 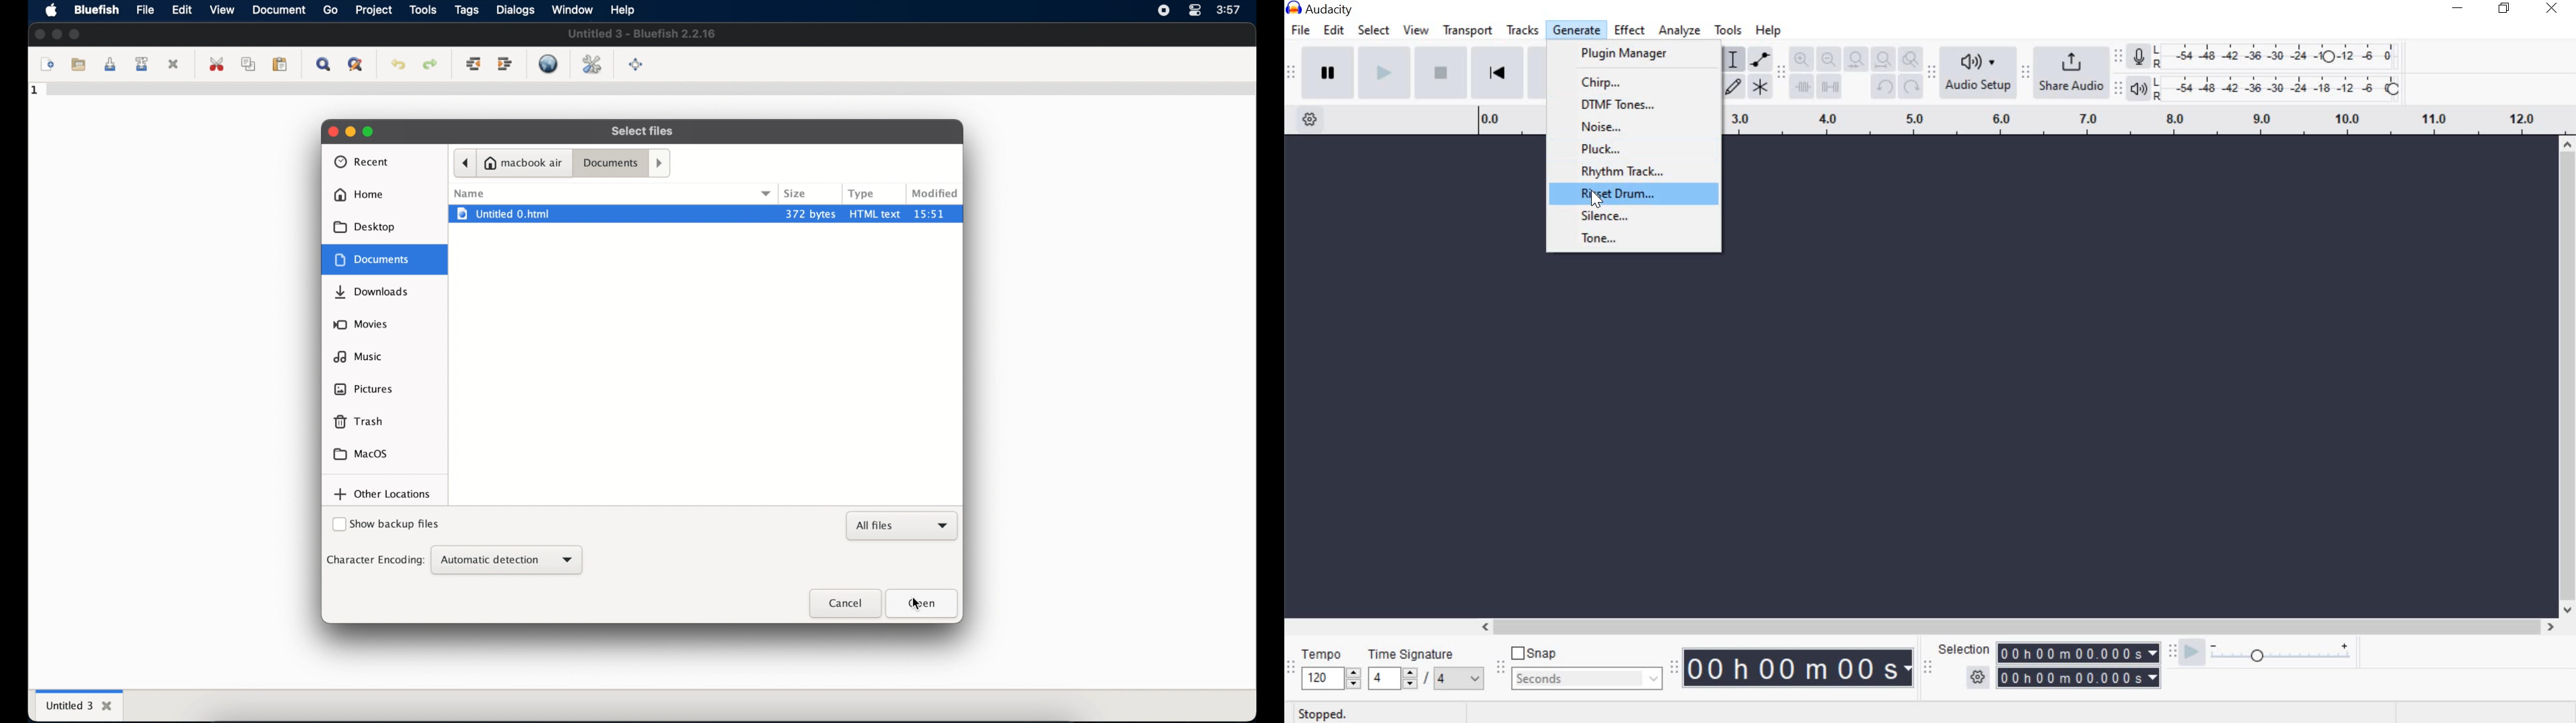 What do you see at coordinates (1336, 30) in the screenshot?
I see `edit` at bounding box center [1336, 30].